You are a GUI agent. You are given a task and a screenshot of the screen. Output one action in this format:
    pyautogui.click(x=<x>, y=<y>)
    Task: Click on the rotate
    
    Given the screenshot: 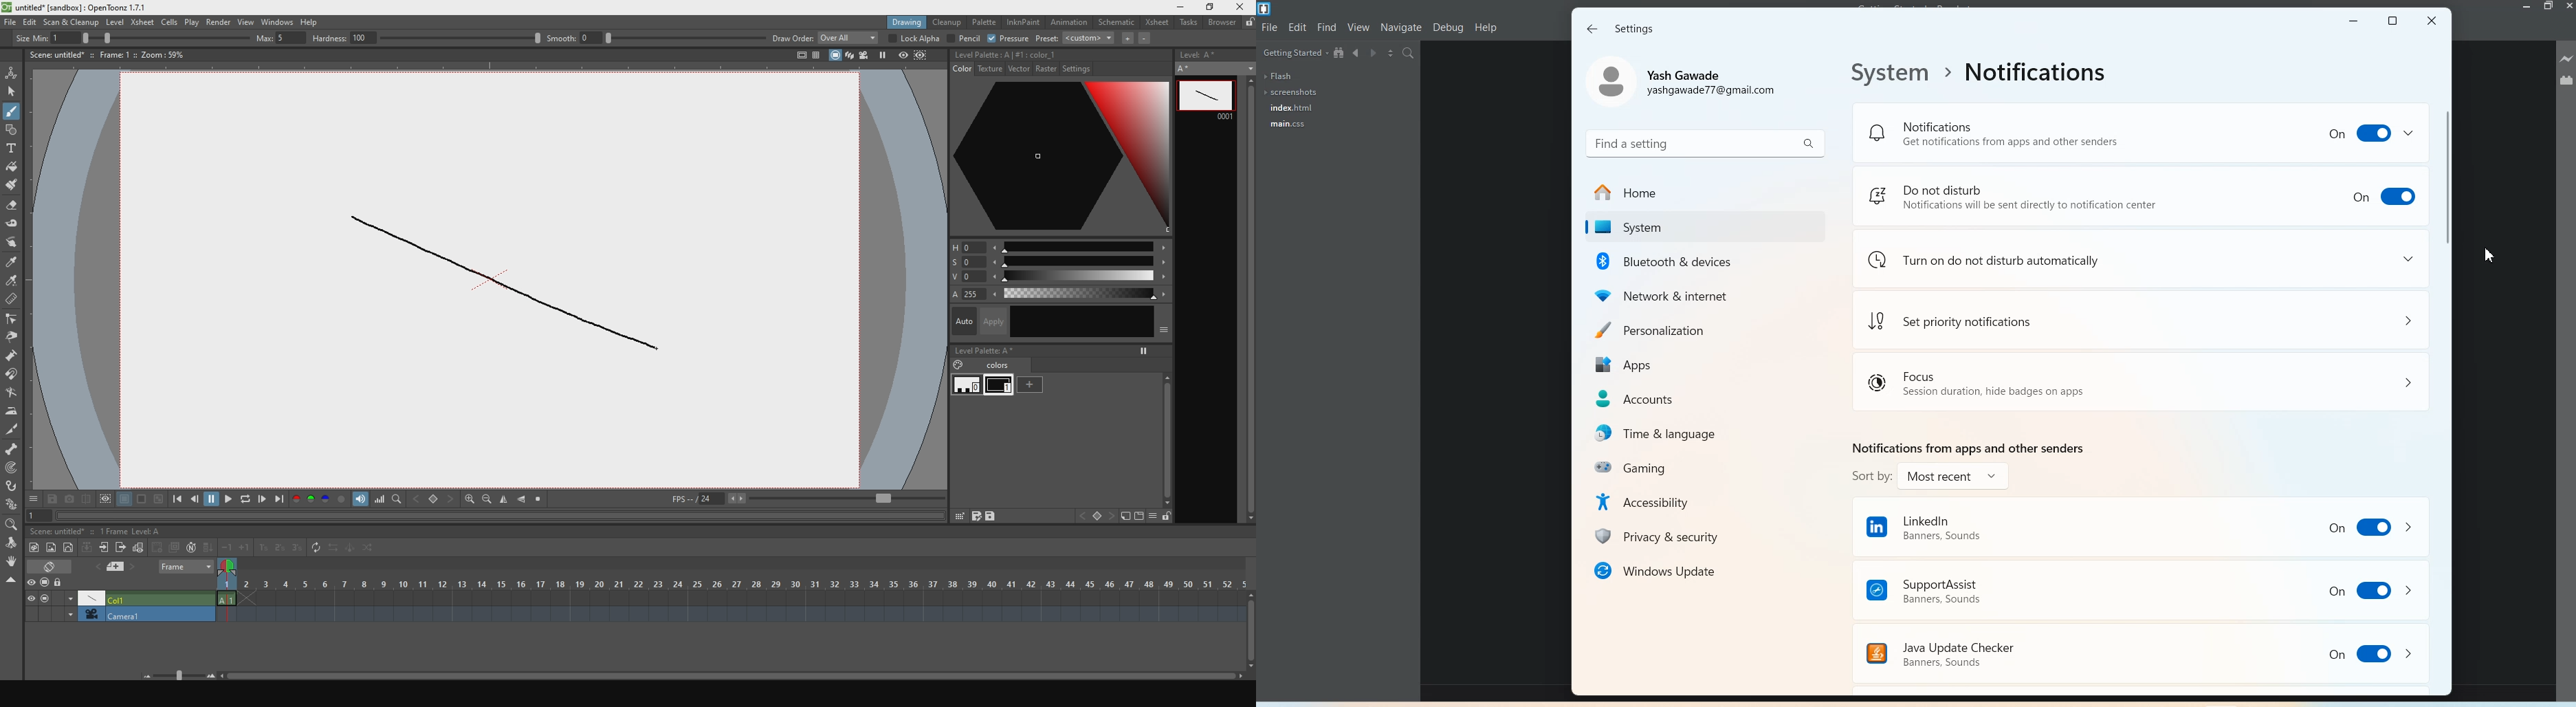 What is the action you would take?
    pyautogui.click(x=12, y=563)
    